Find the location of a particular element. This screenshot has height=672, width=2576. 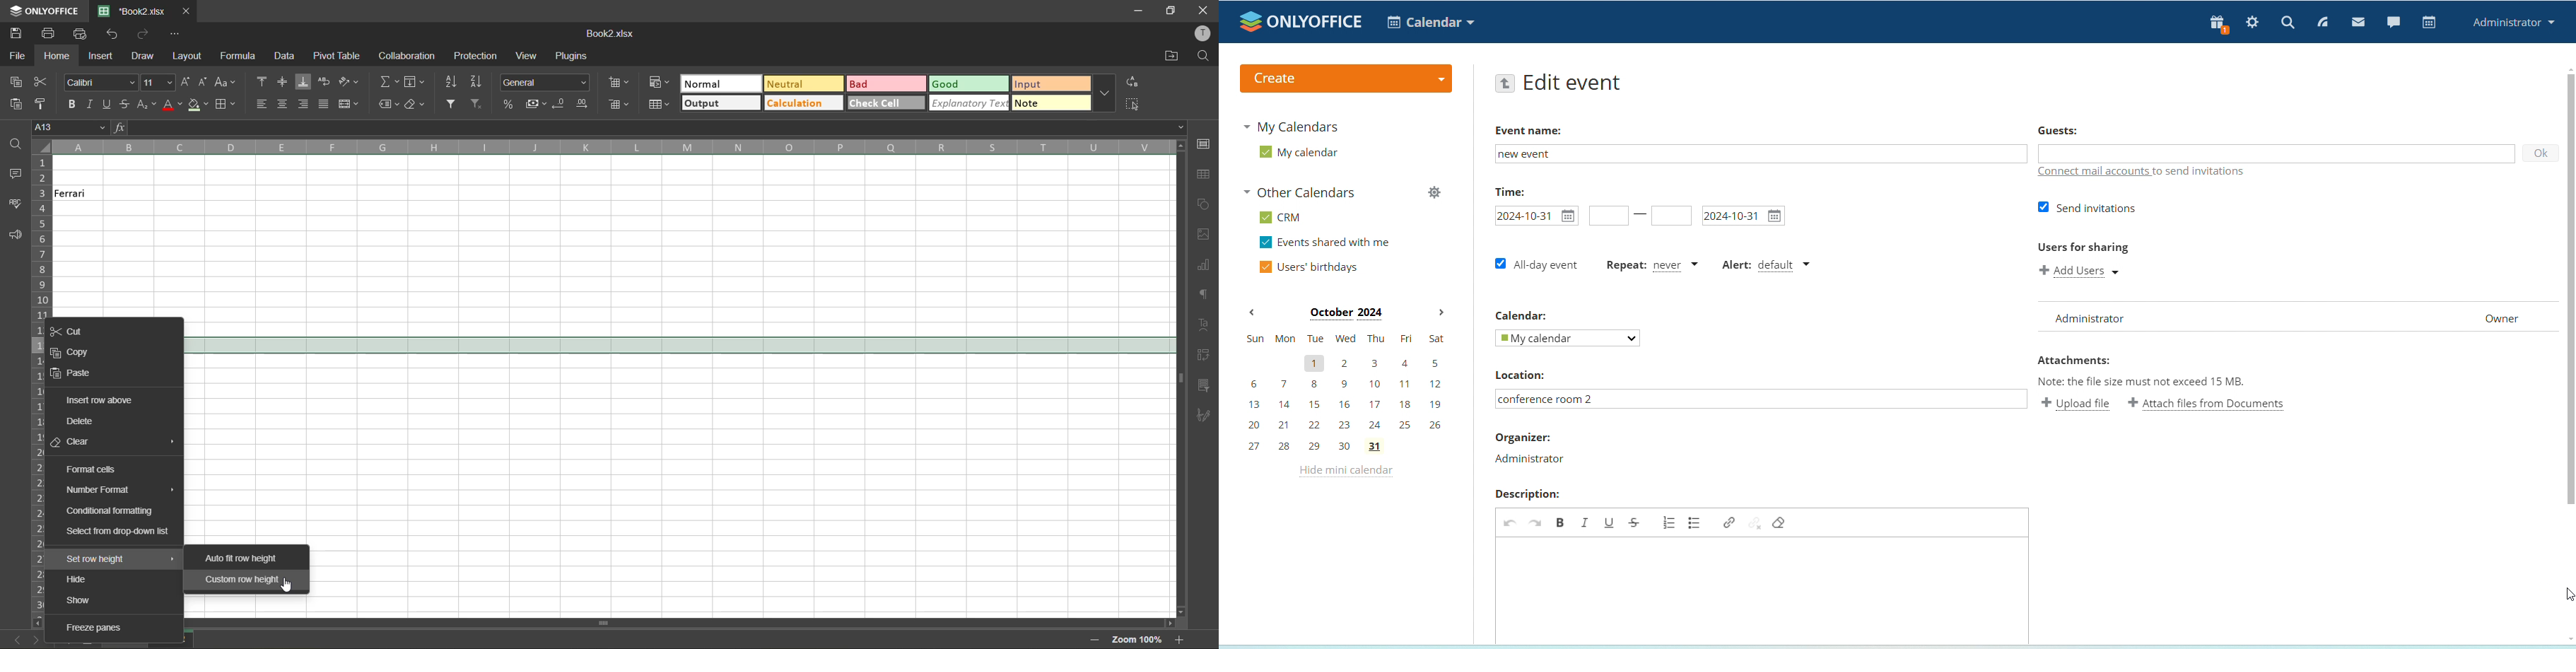

zoom out is located at coordinates (1090, 639).